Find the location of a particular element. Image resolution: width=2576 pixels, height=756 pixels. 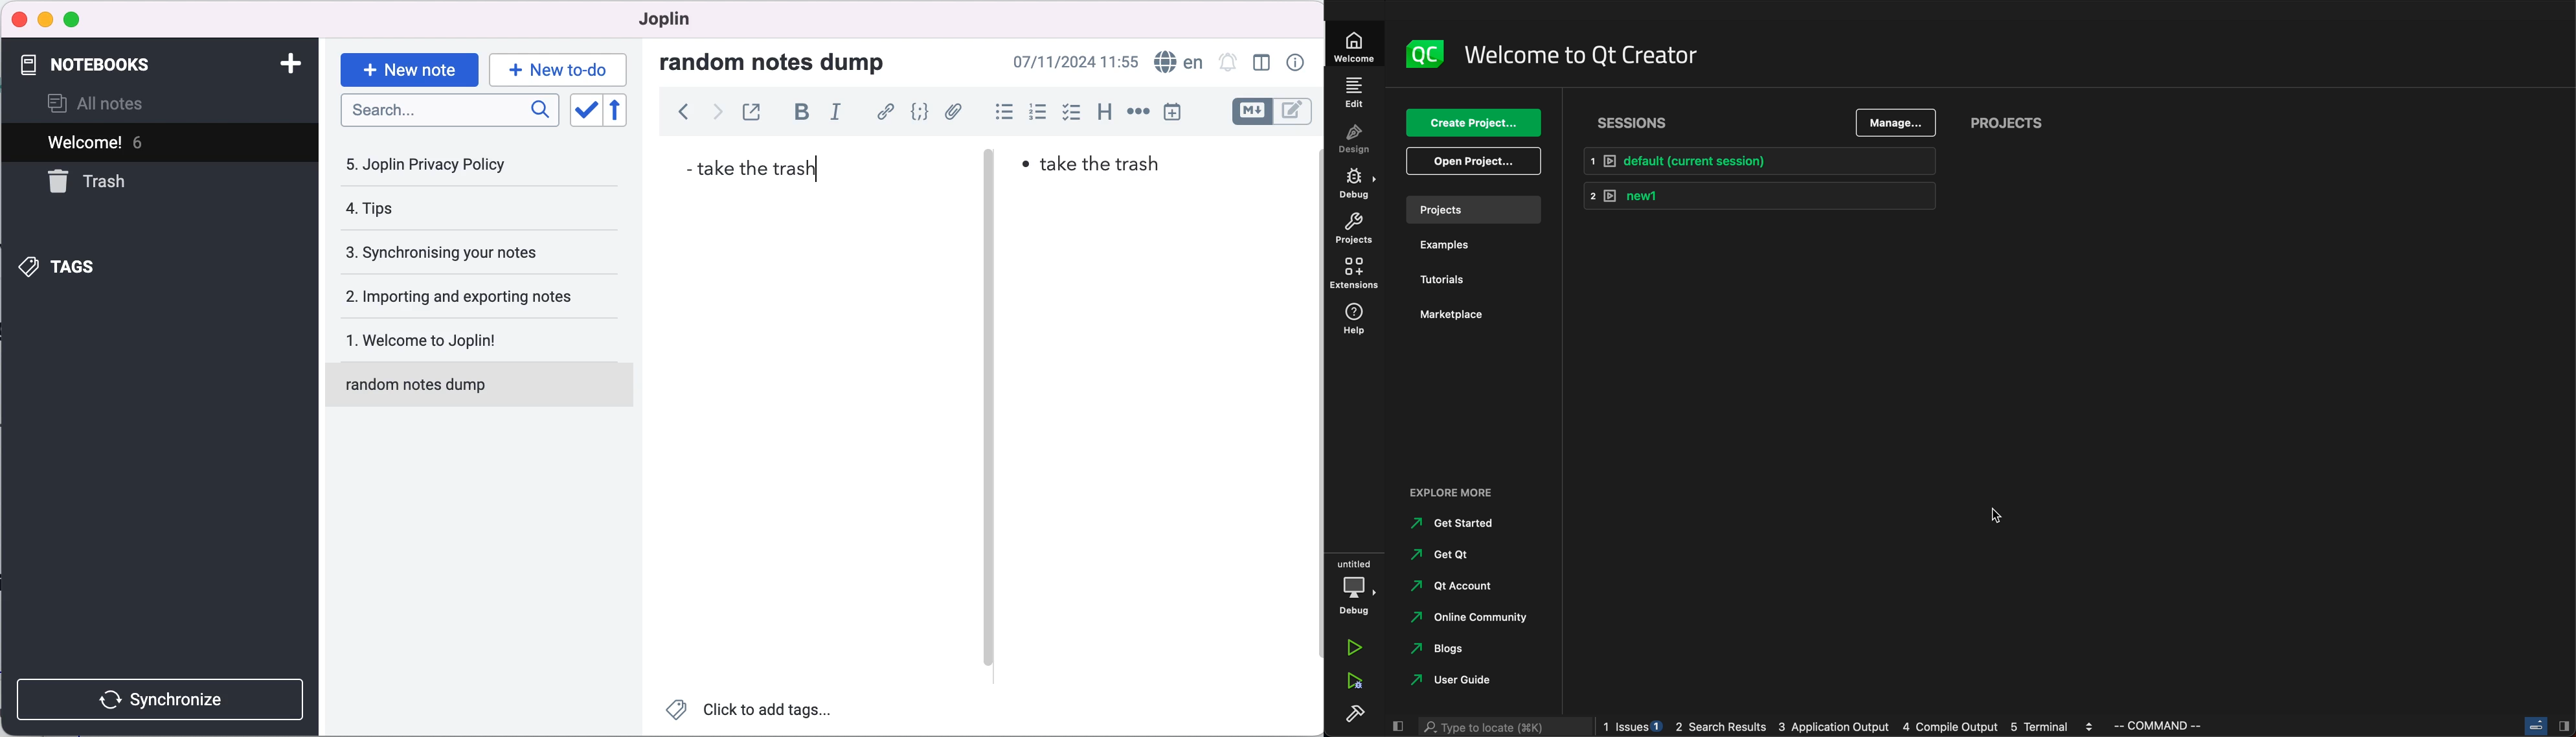

run is located at coordinates (1356, 649).